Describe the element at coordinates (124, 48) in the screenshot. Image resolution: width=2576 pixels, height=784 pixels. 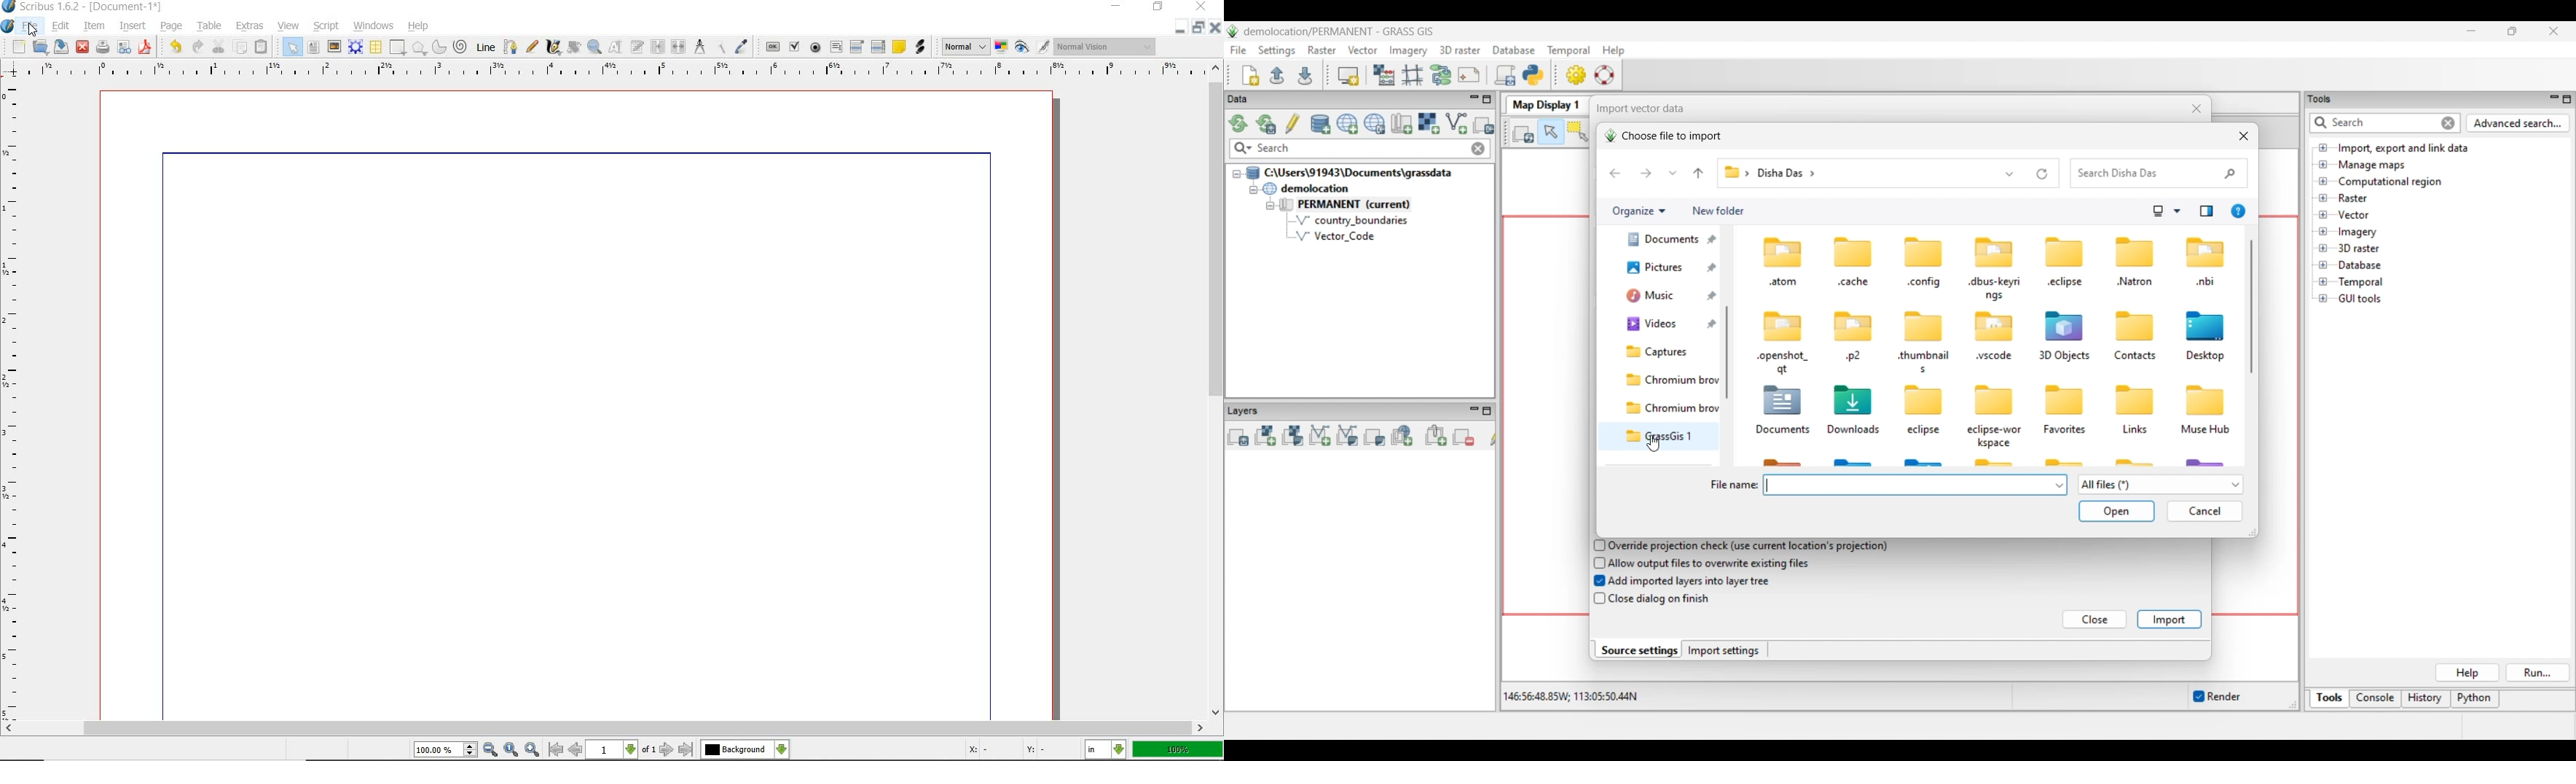
I see `preflight verifier` at that location.